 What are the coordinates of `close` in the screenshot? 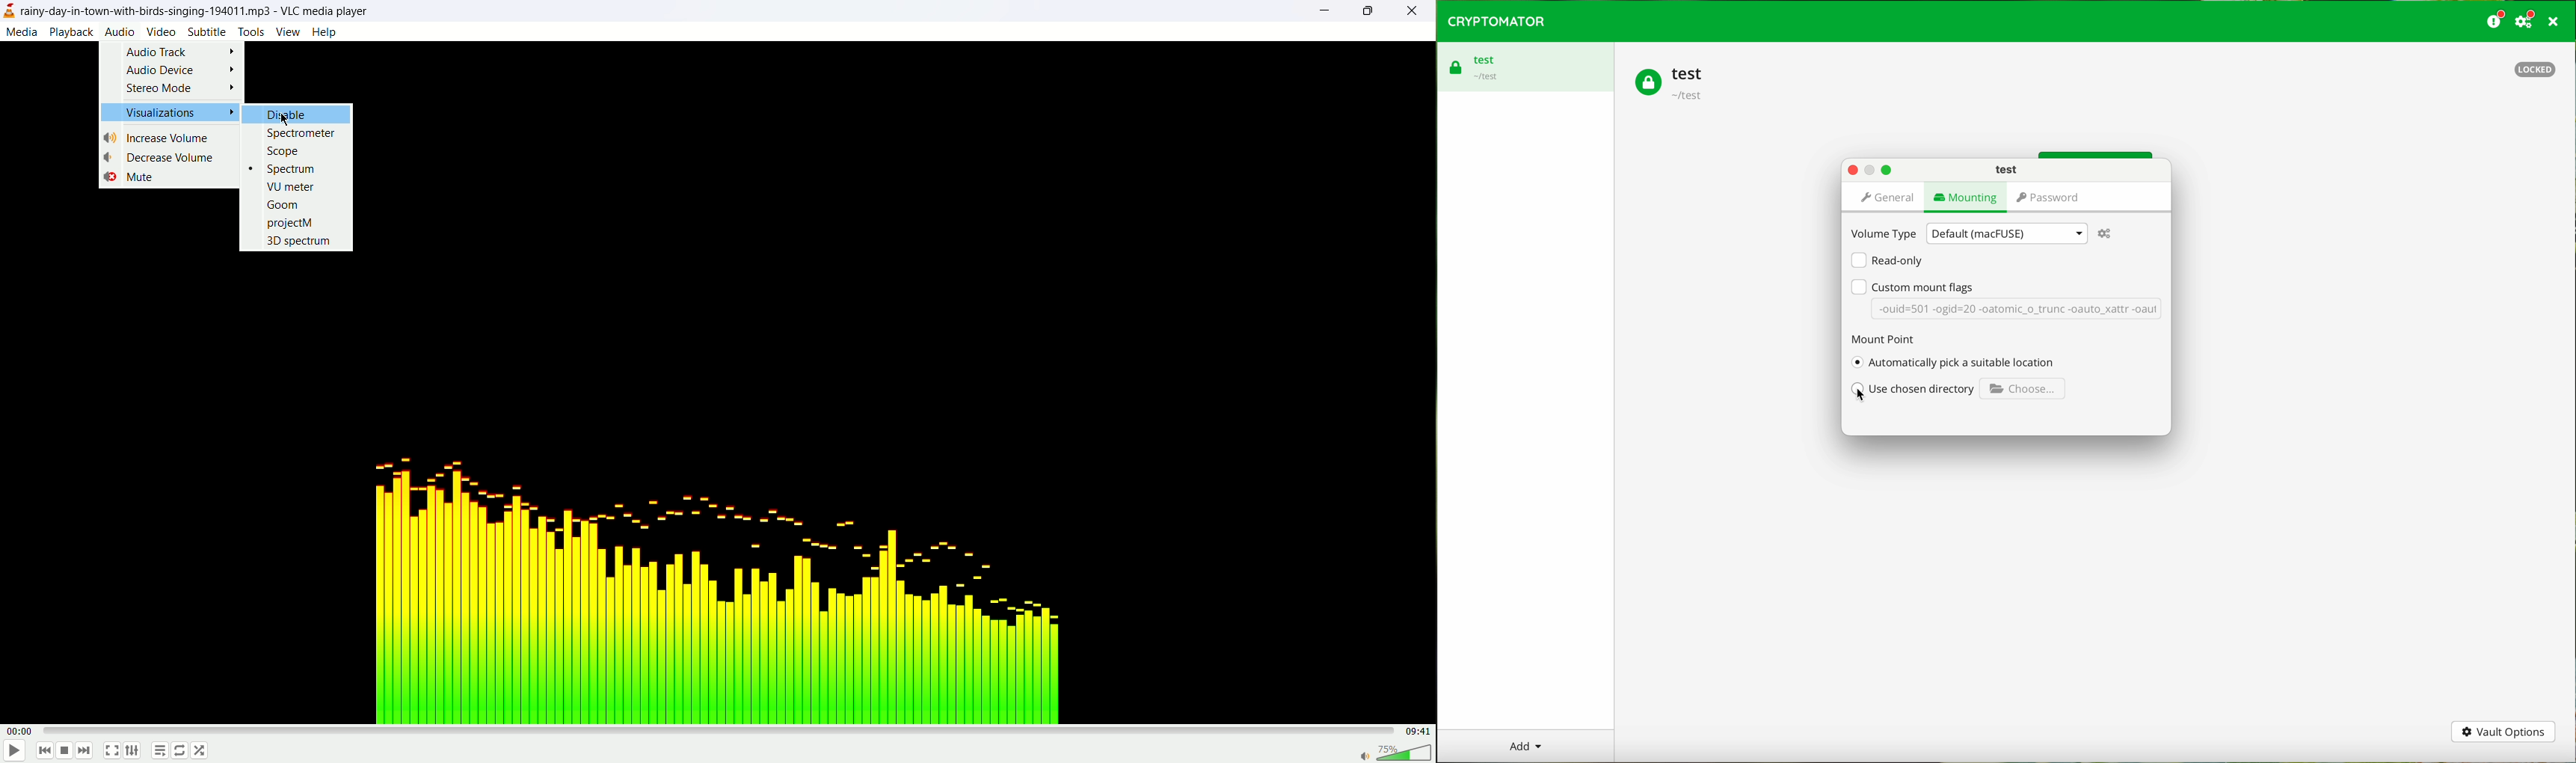 It's located at (1419, 11).